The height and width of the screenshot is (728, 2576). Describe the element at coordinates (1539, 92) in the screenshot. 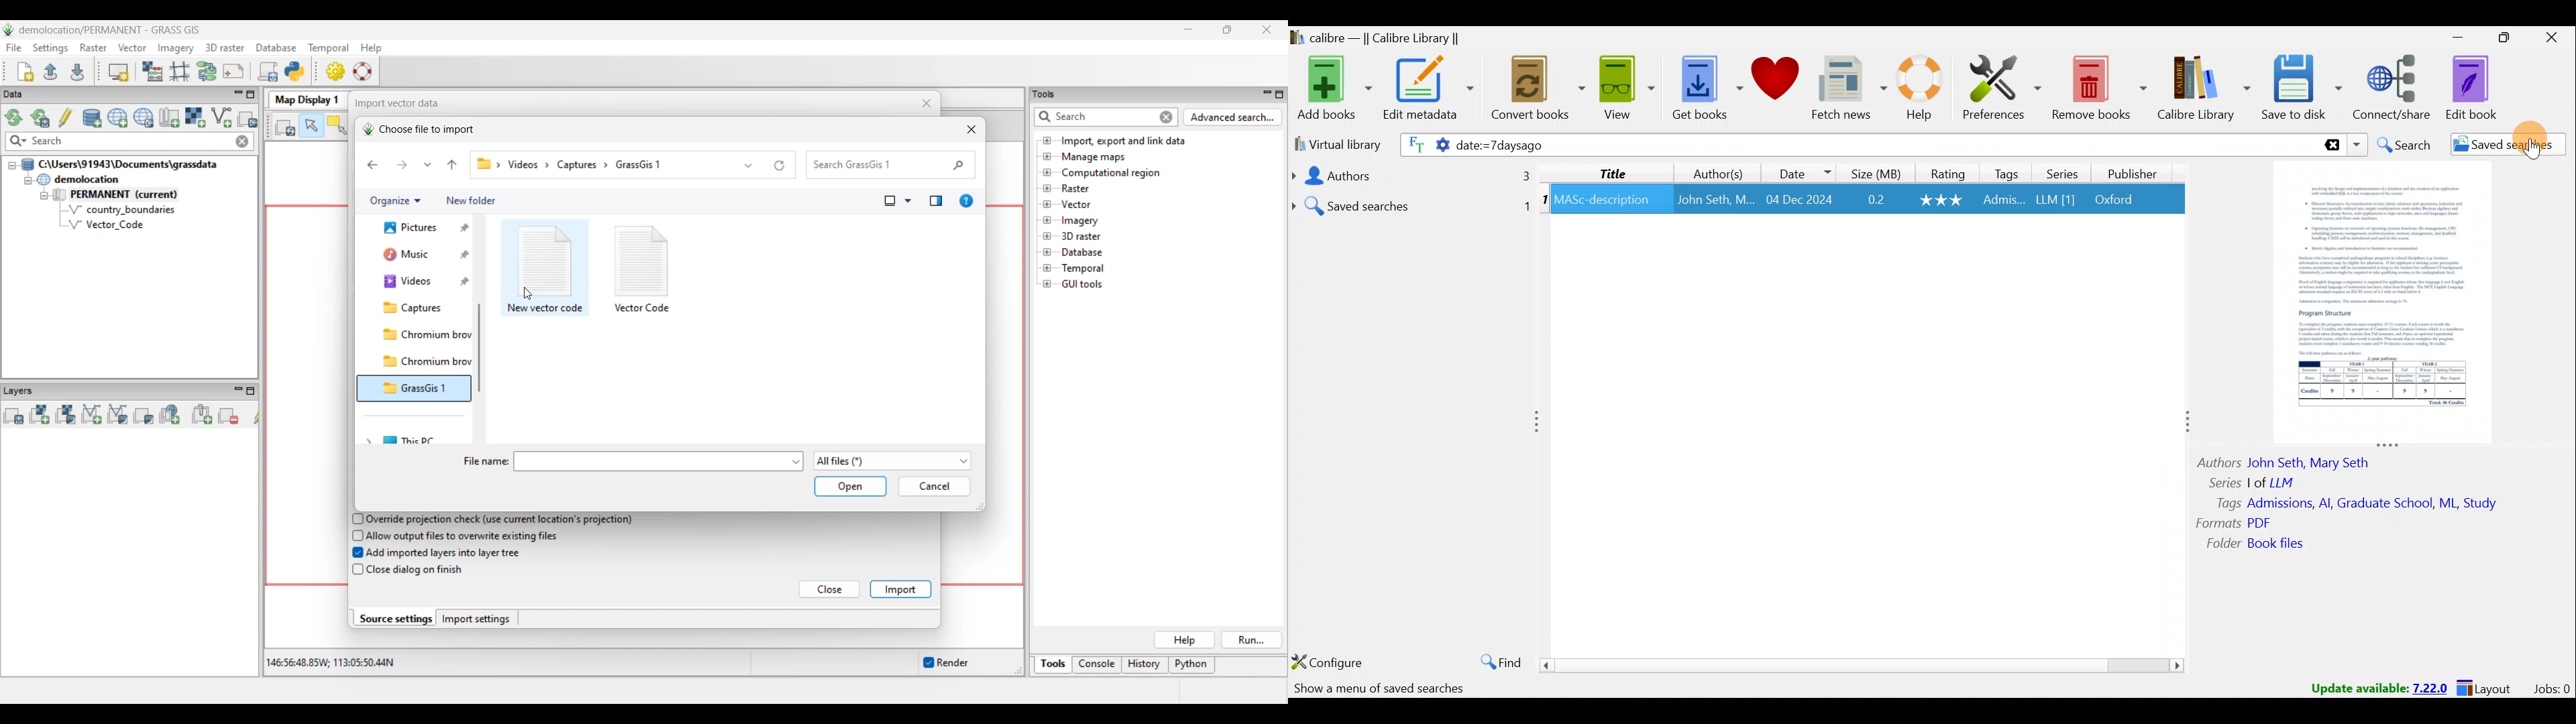

I see `Convert books` at that location.